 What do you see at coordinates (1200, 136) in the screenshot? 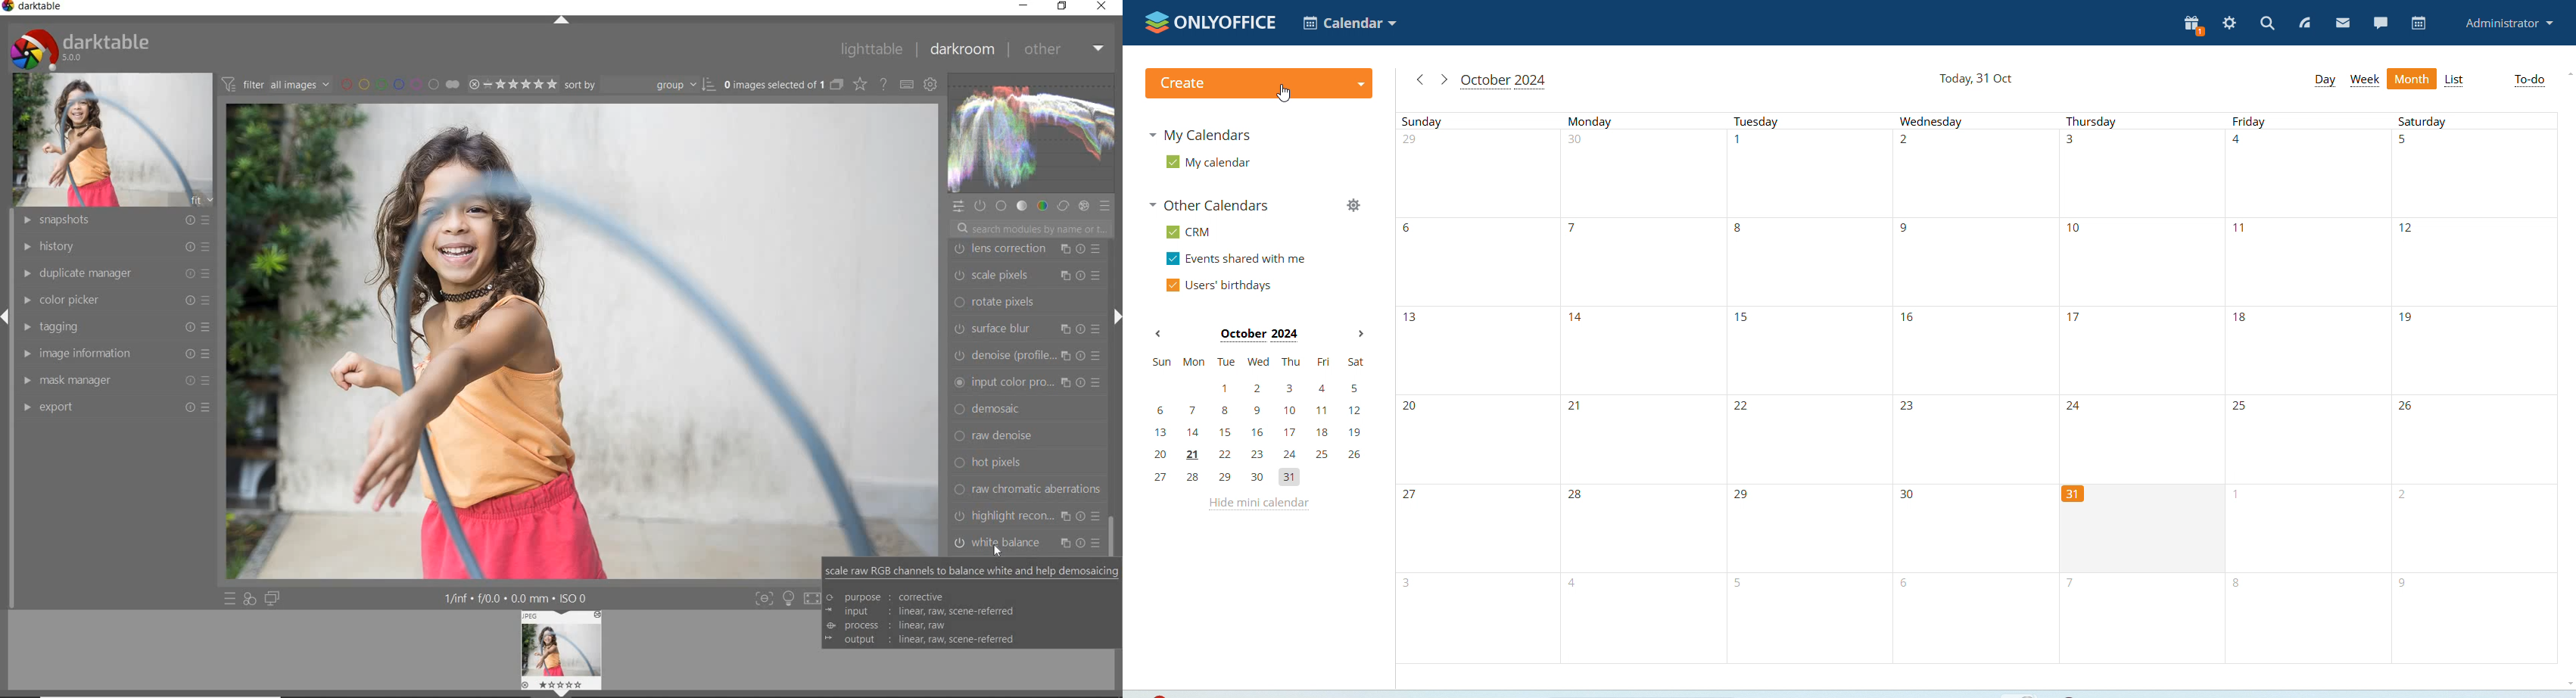
I see `my calendaras` at bounding box center [1200, 136].